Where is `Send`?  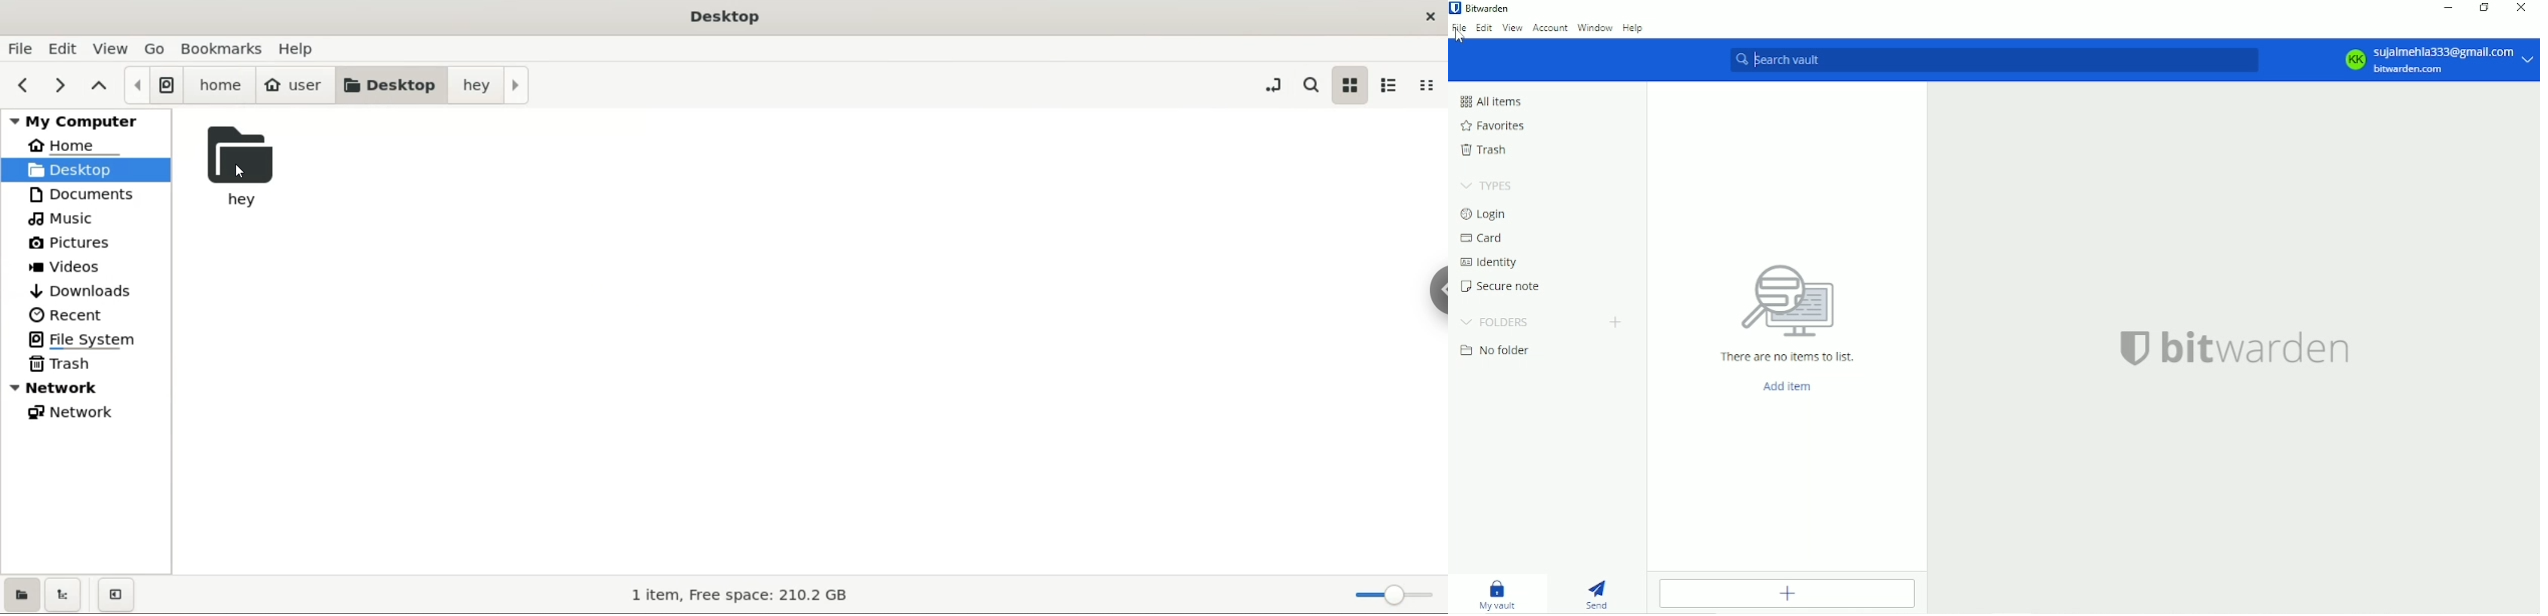
Send is located at coordinates (1596, 593).